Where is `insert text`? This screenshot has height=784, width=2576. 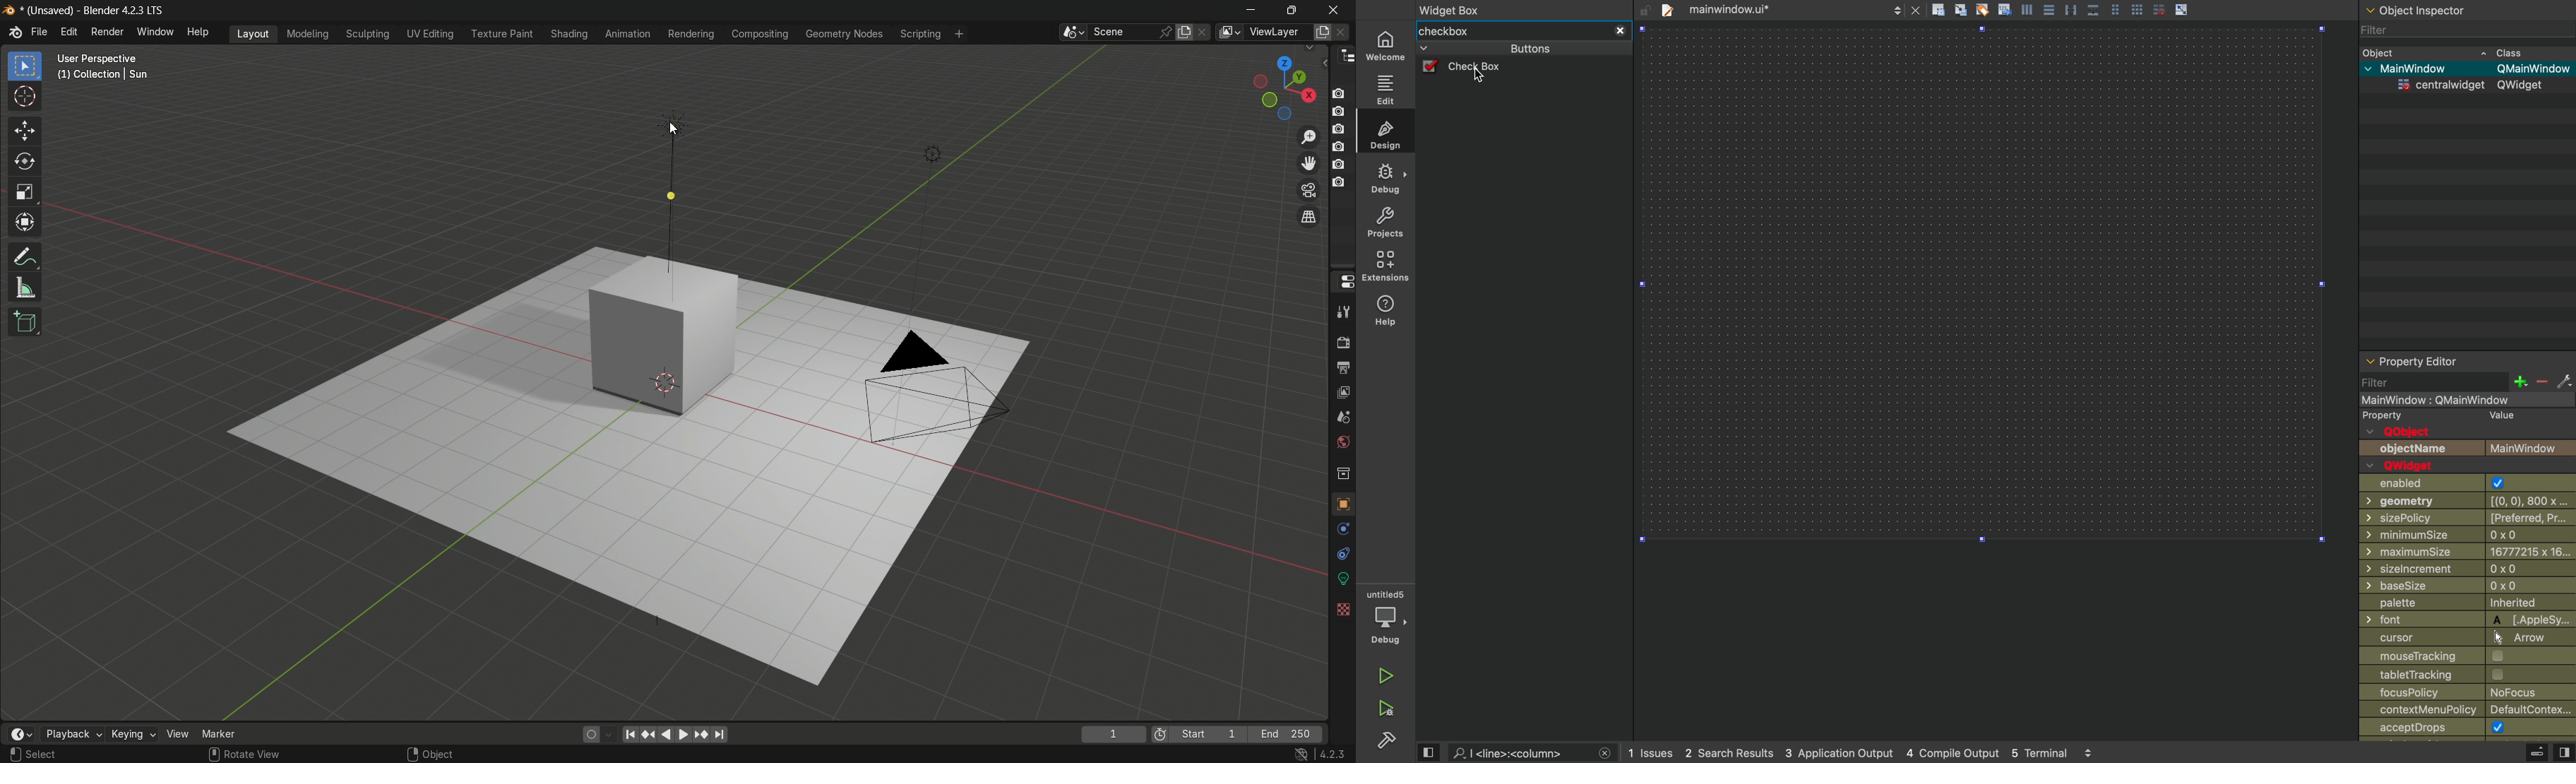 insert text is located at coordinates (2004, 9).